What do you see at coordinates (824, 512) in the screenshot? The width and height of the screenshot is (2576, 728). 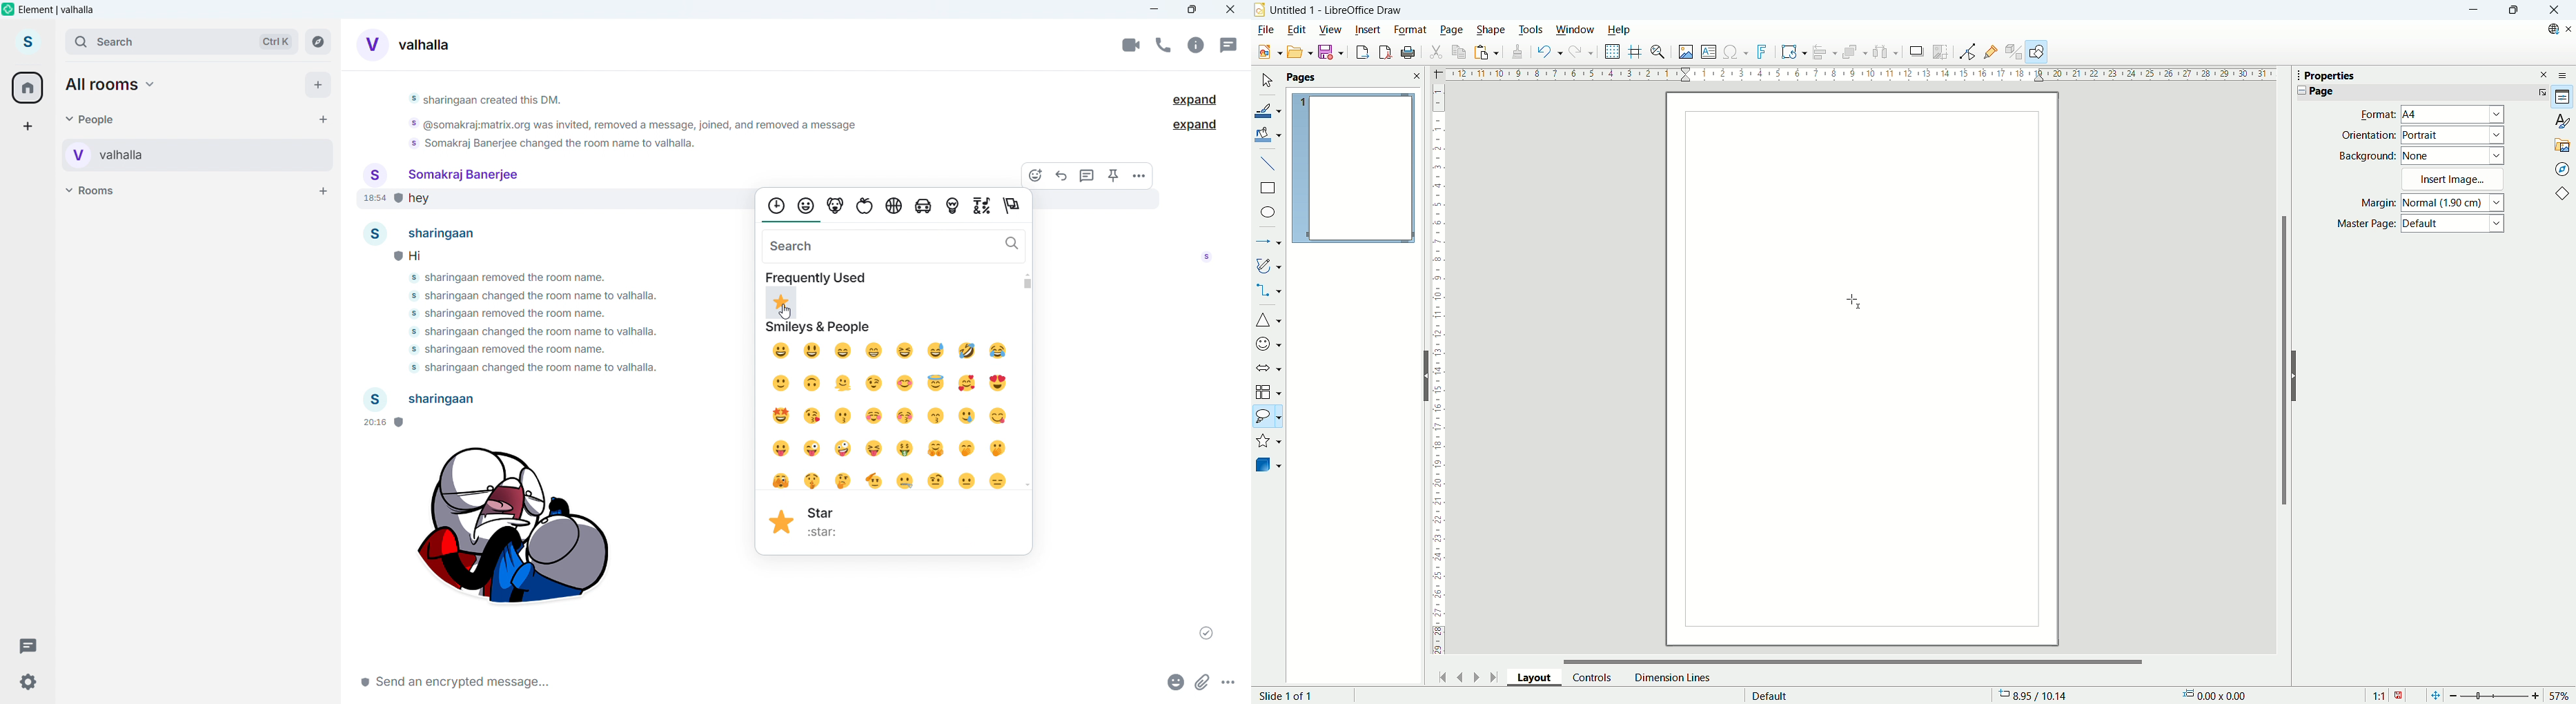 I see `star` at bounding box center [824, 512].